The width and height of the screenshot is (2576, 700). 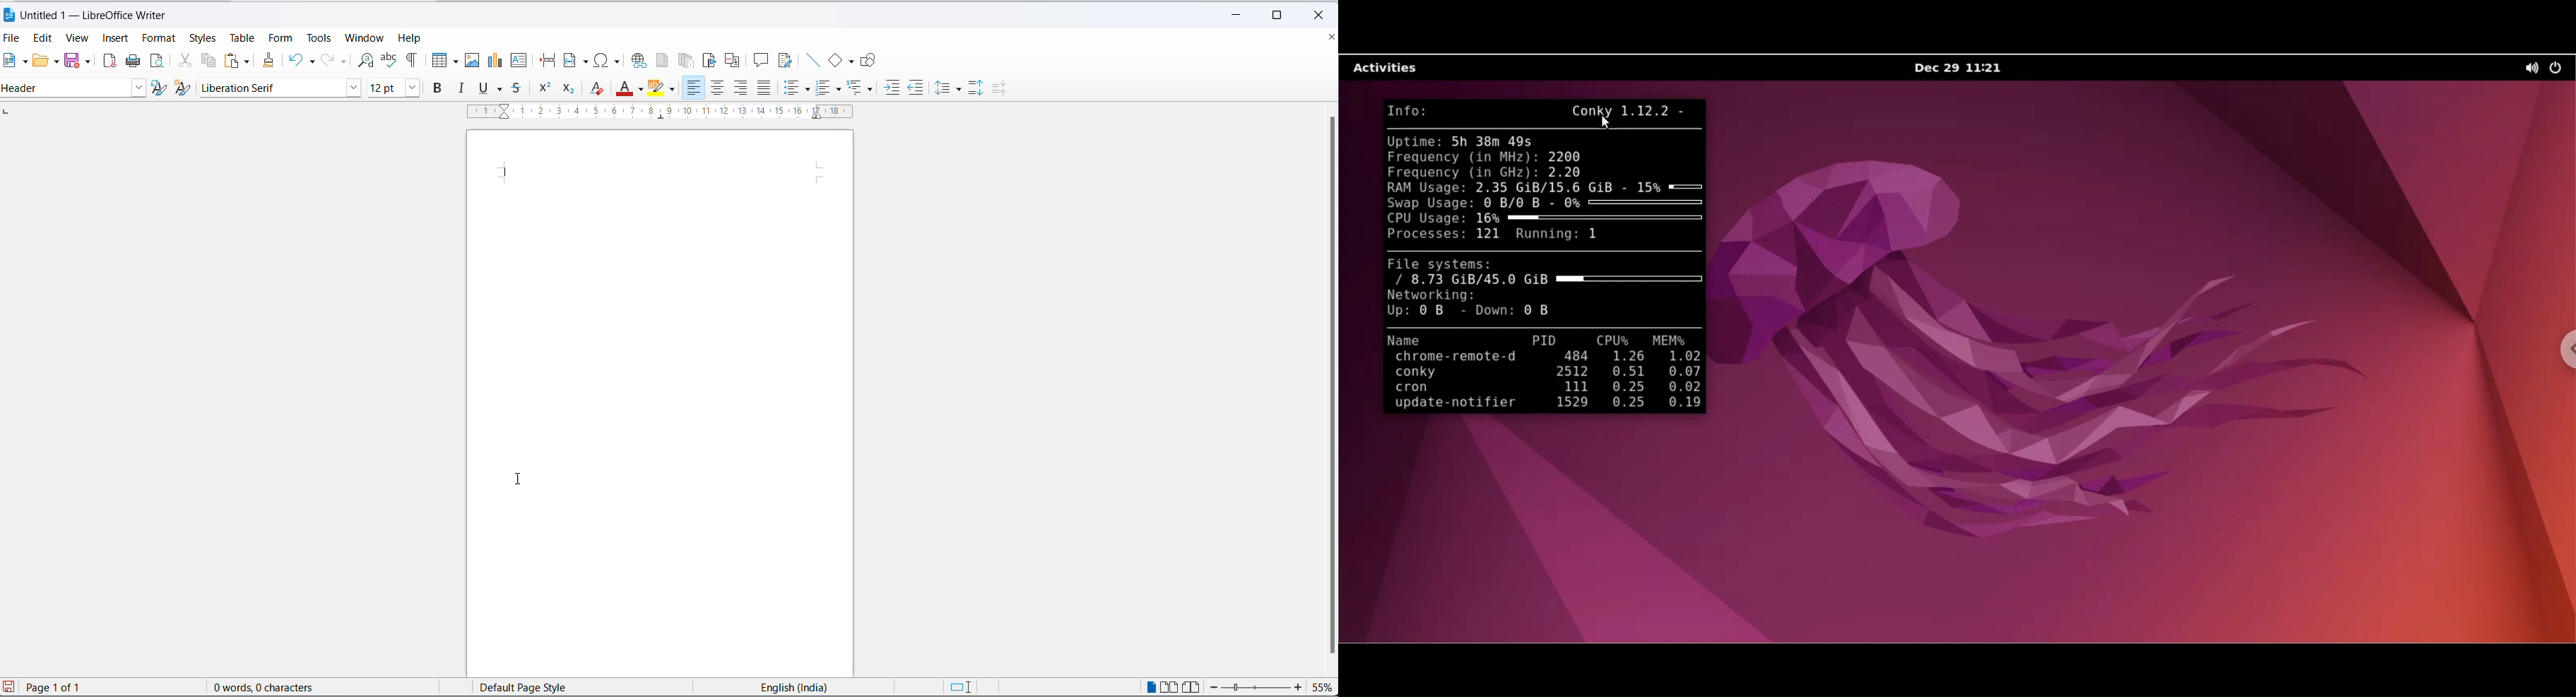 I want to click on decrease indent, so click(x=916, y=88).